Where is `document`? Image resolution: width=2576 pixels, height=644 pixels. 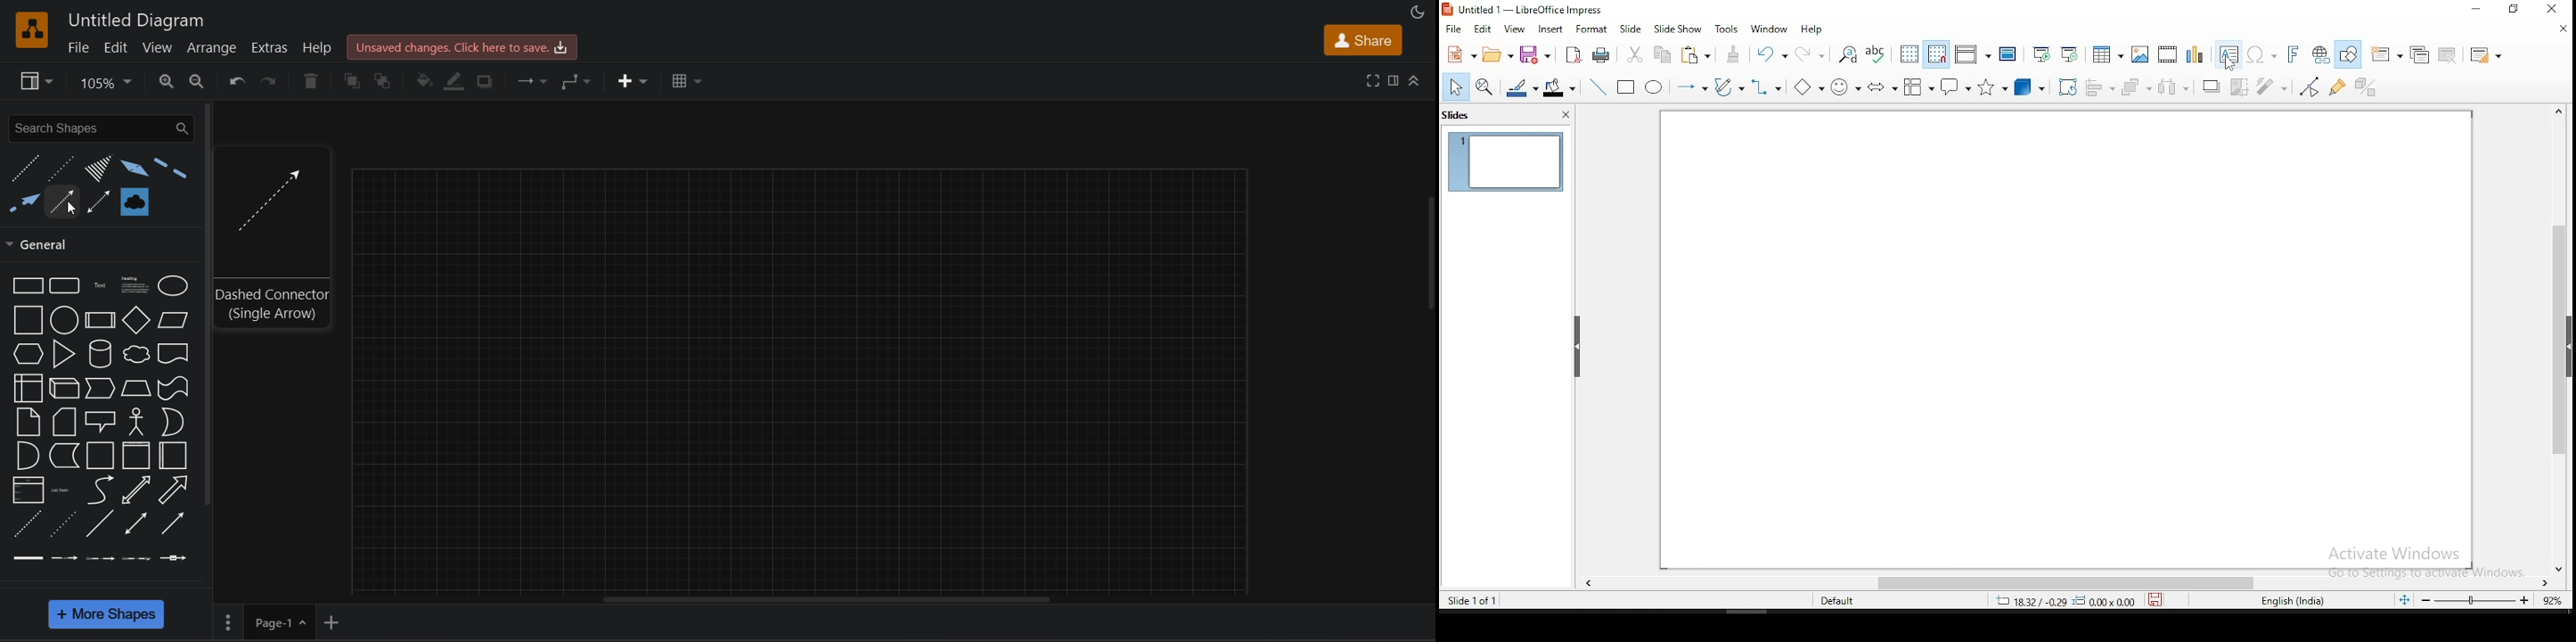 document is located at coordinates (174, 354).